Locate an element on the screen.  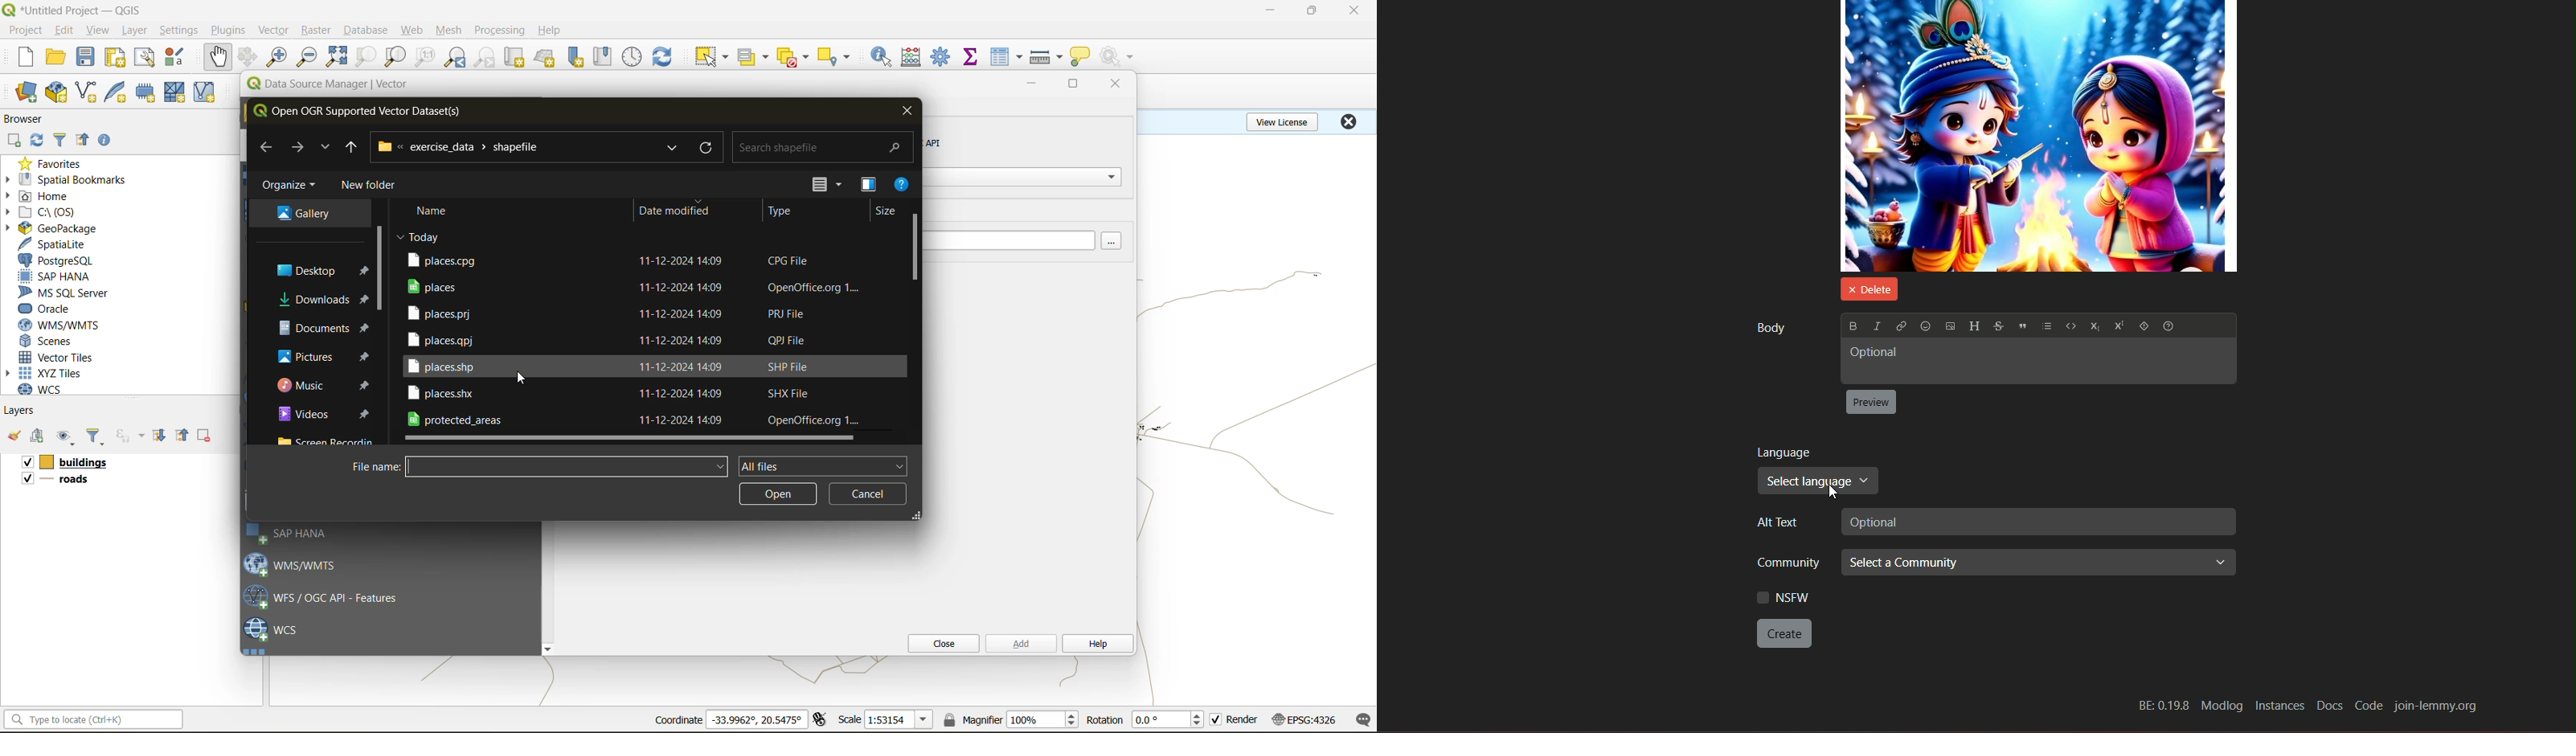
help is located at coordinates (1097, 645).